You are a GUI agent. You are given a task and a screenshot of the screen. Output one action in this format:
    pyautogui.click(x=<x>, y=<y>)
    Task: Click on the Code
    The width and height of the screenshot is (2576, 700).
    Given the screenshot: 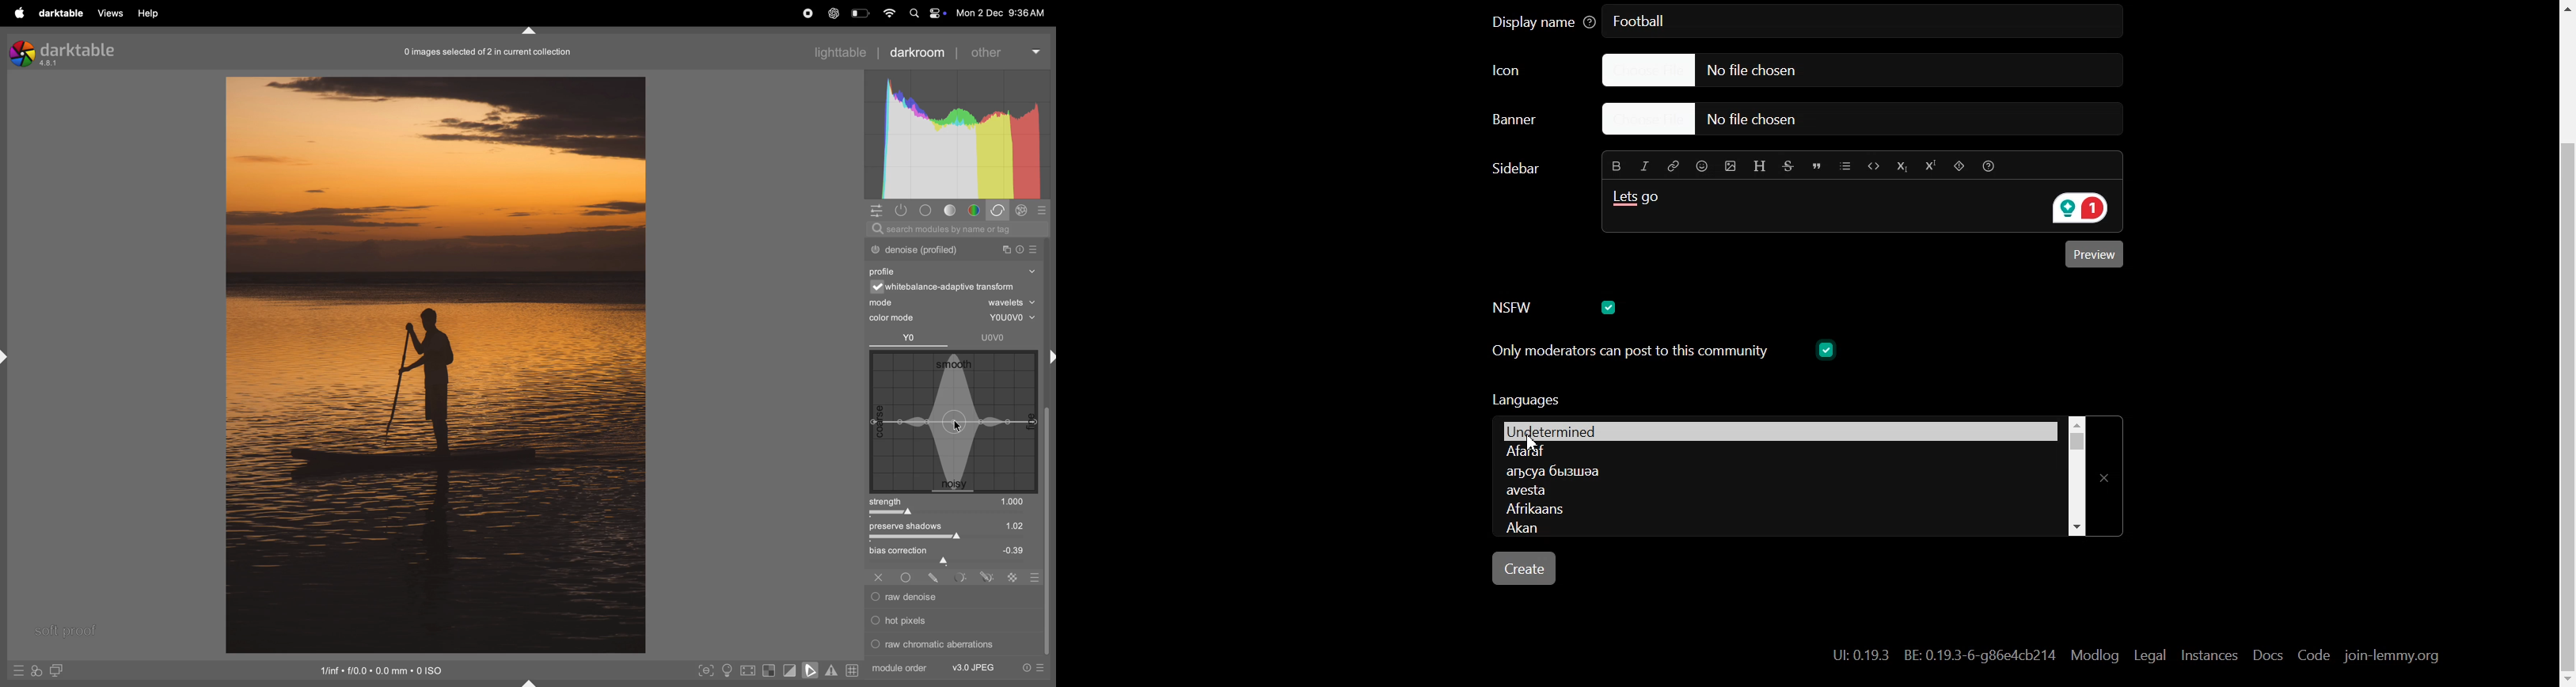 What is the action you would take?
    pyautogui.click(x=2312, y=656)
    